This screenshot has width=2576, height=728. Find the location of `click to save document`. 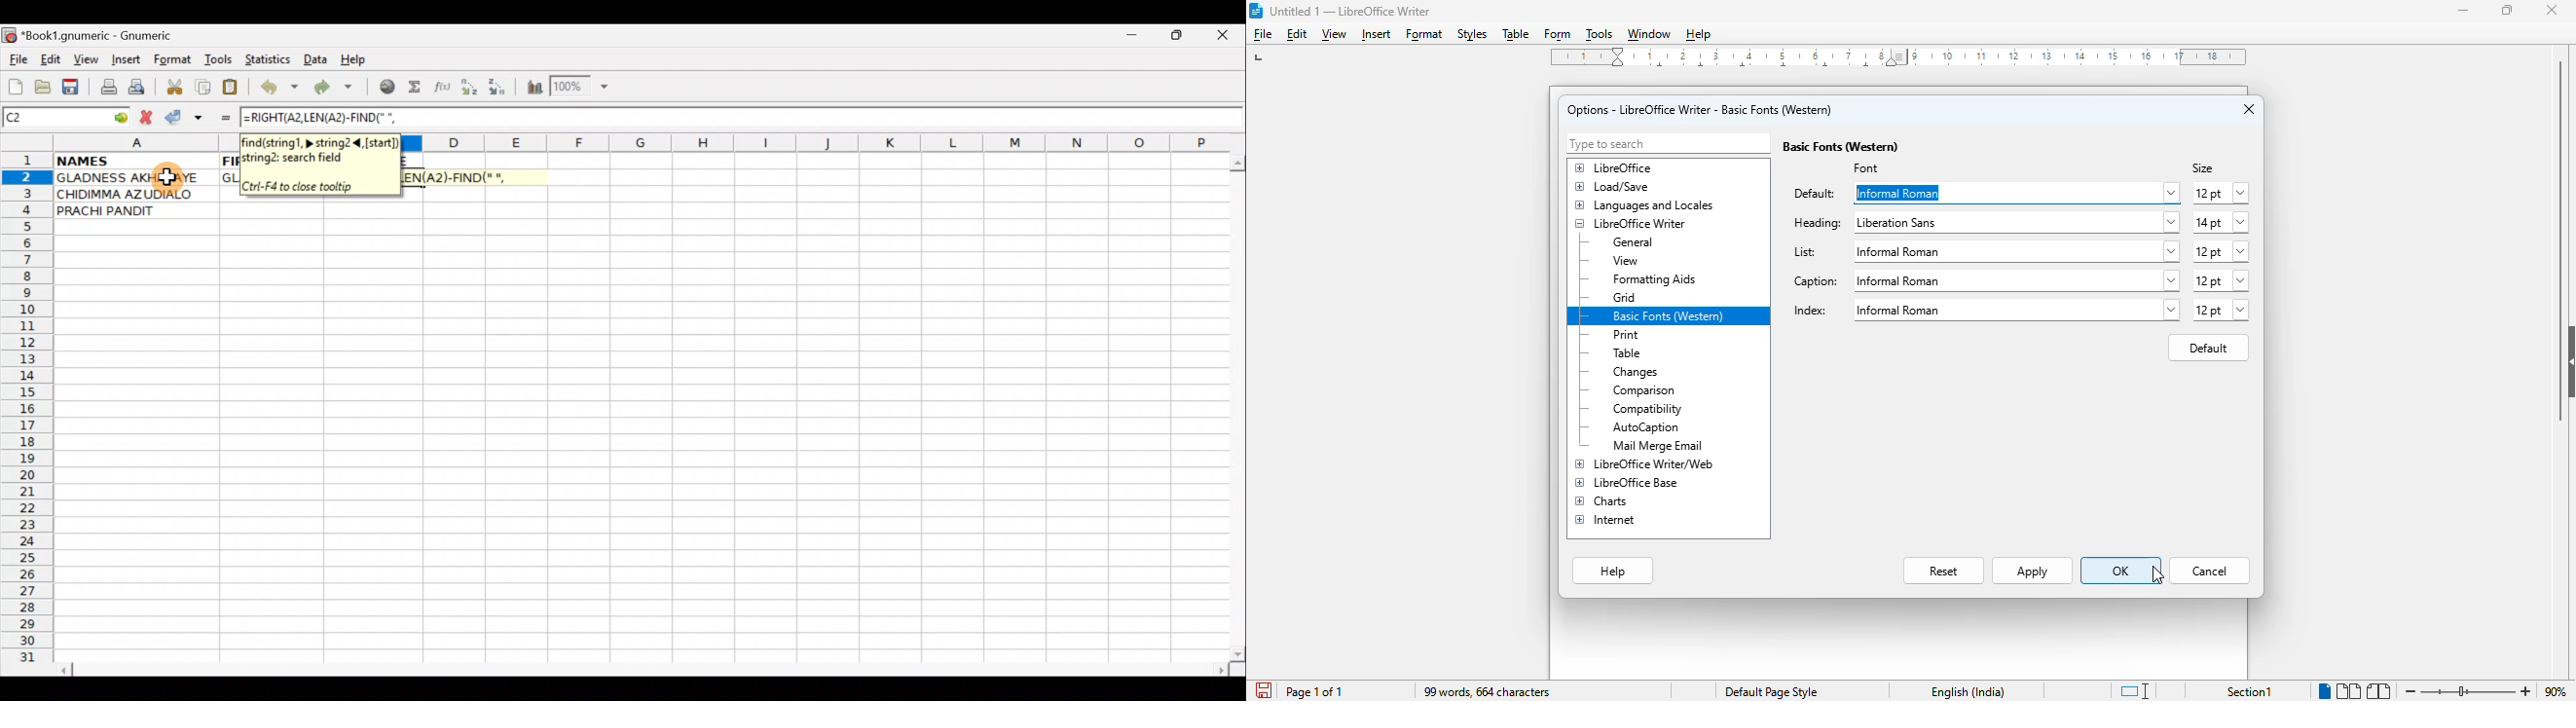

click to save document is located at coordinates (1265, 689).